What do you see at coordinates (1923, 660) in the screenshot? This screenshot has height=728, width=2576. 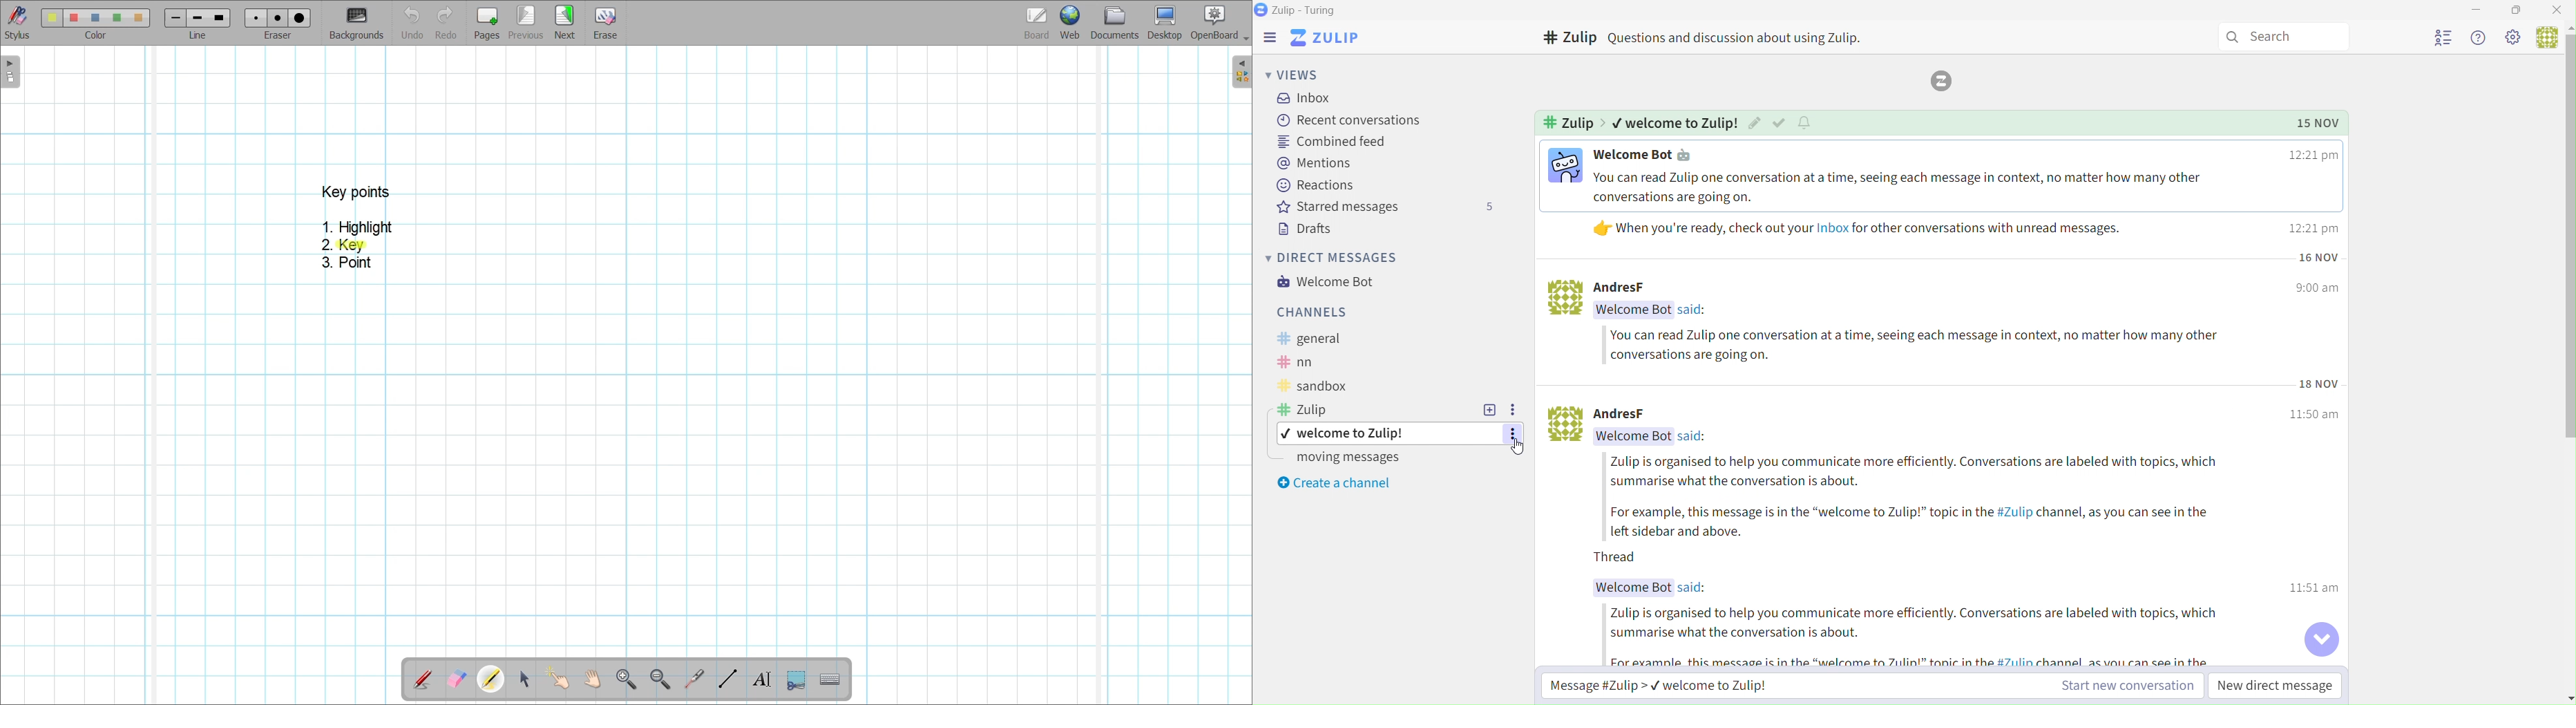 I see `Text` at bounding box center [1923, 660].